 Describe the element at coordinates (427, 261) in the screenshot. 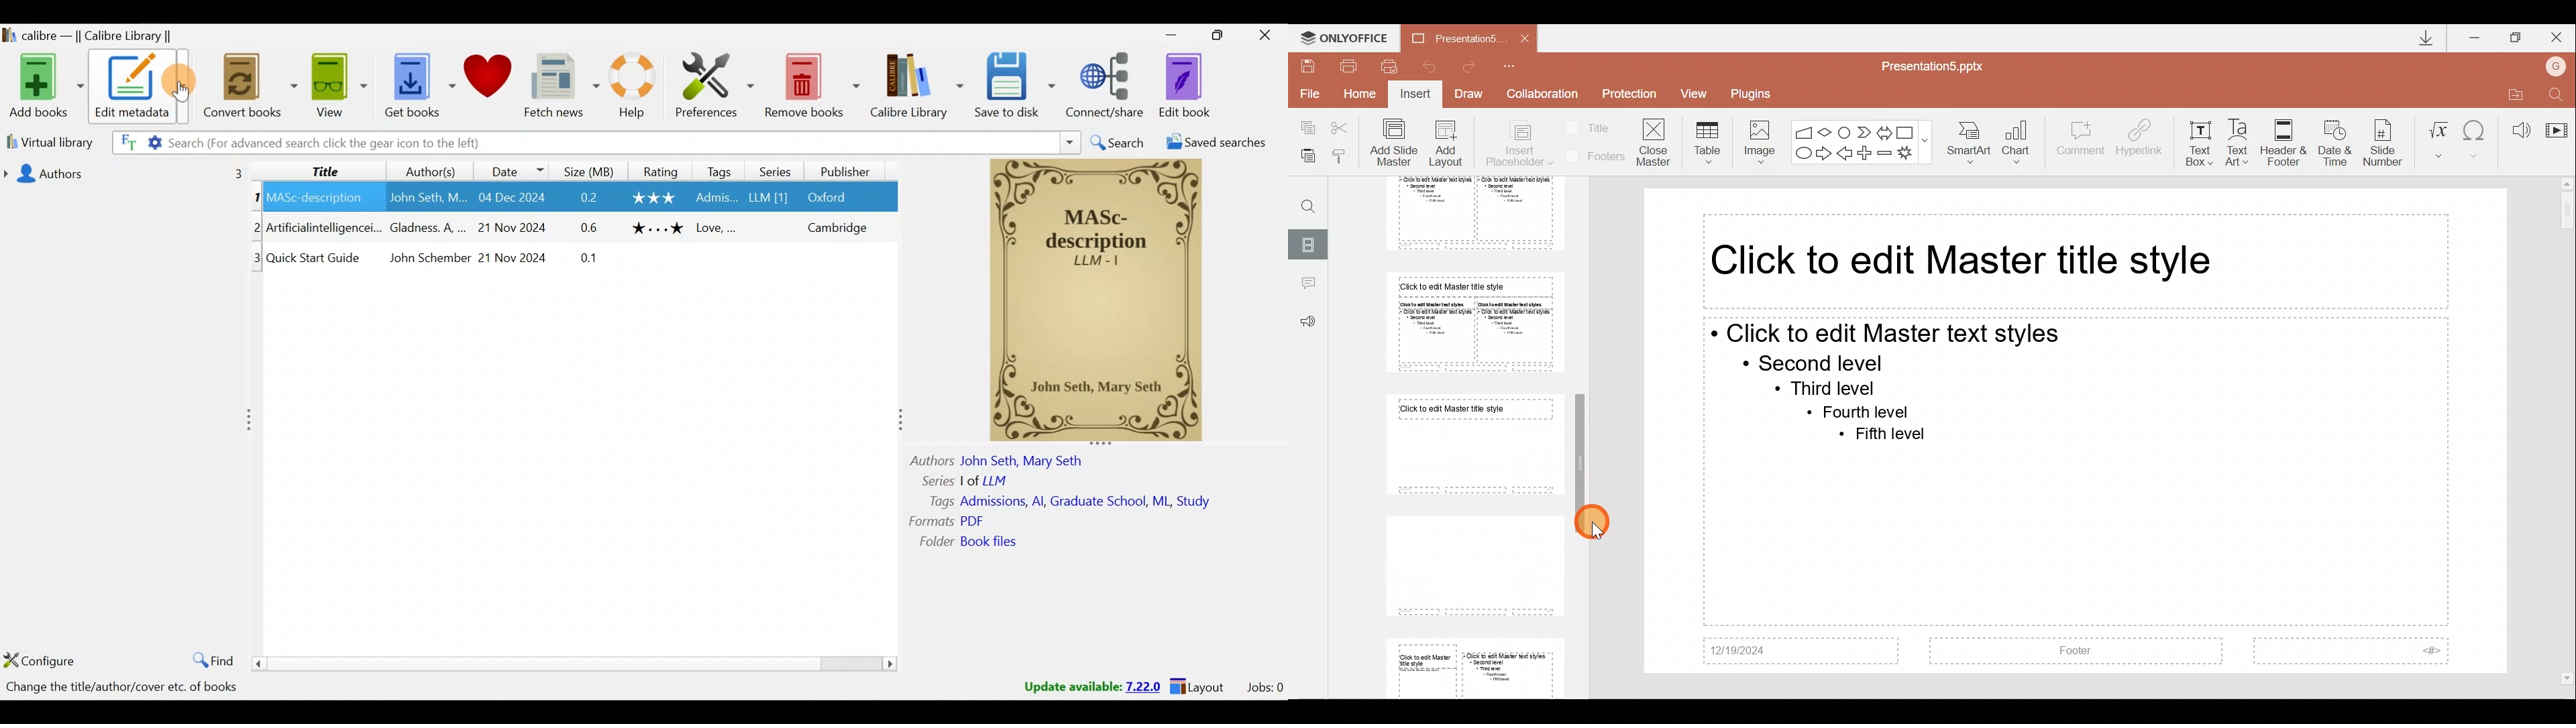

I see `` at that location.